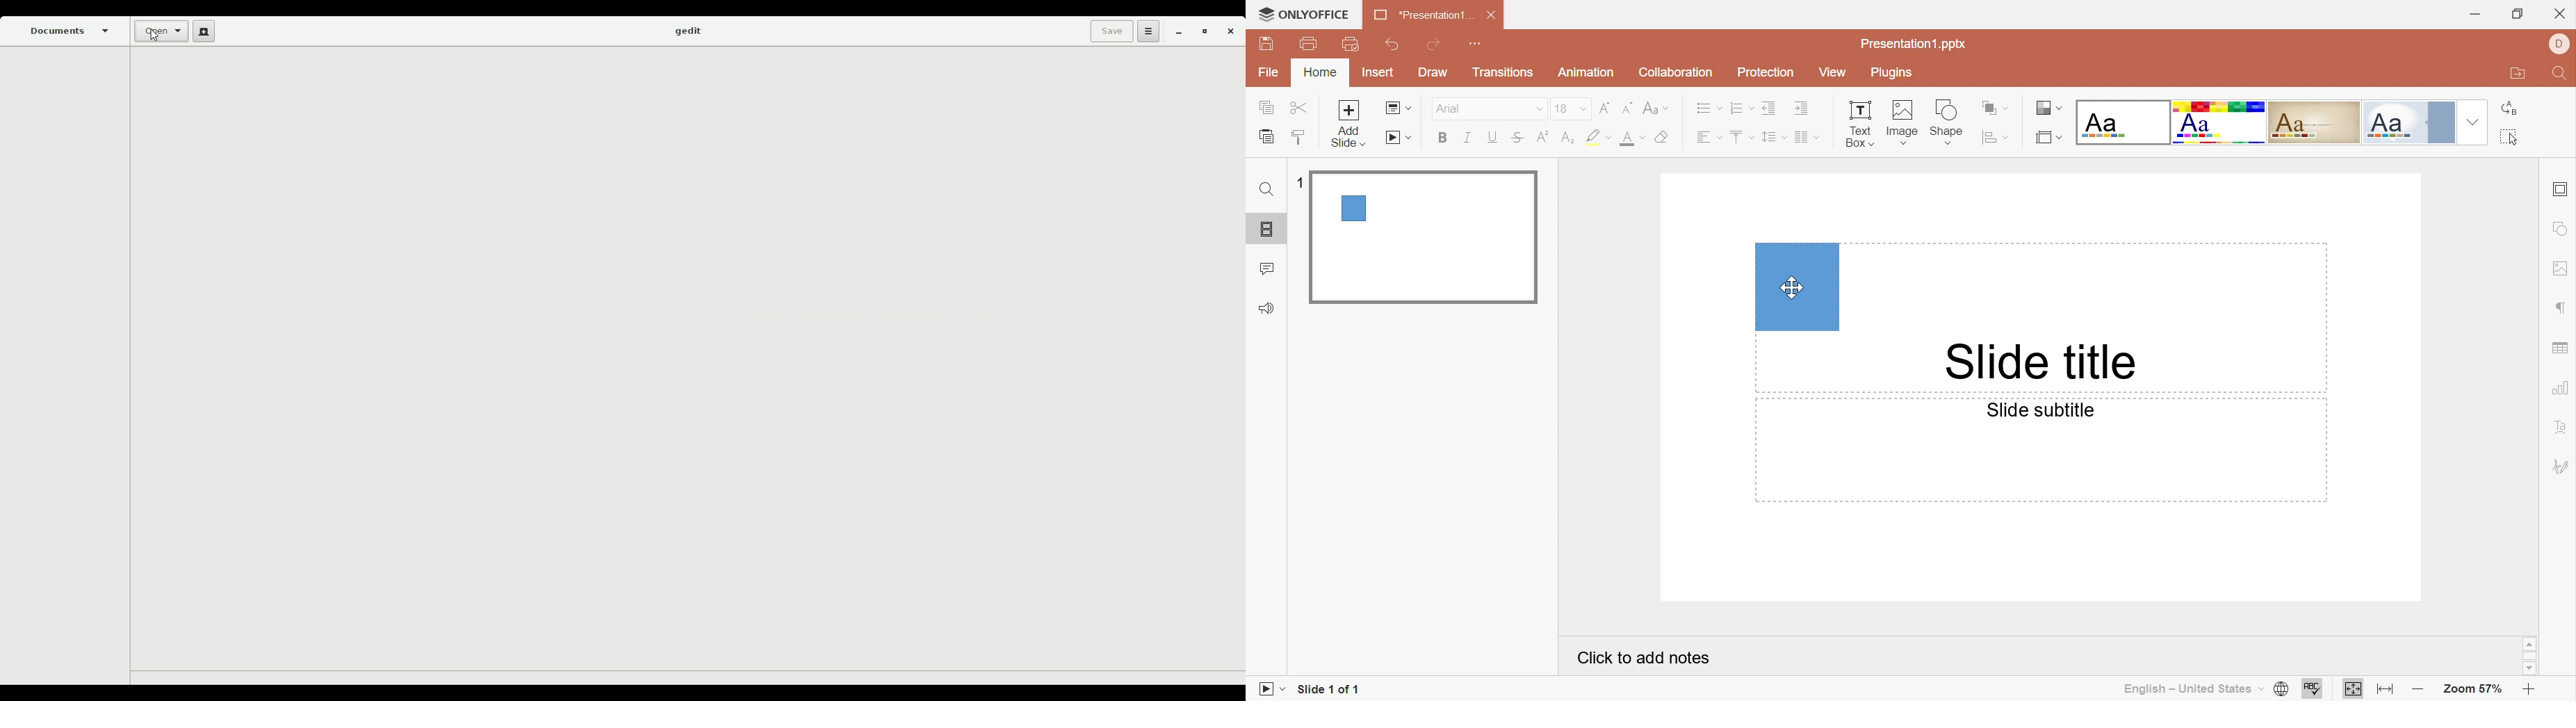  I want to click on Add slide, so click(1347, 122).